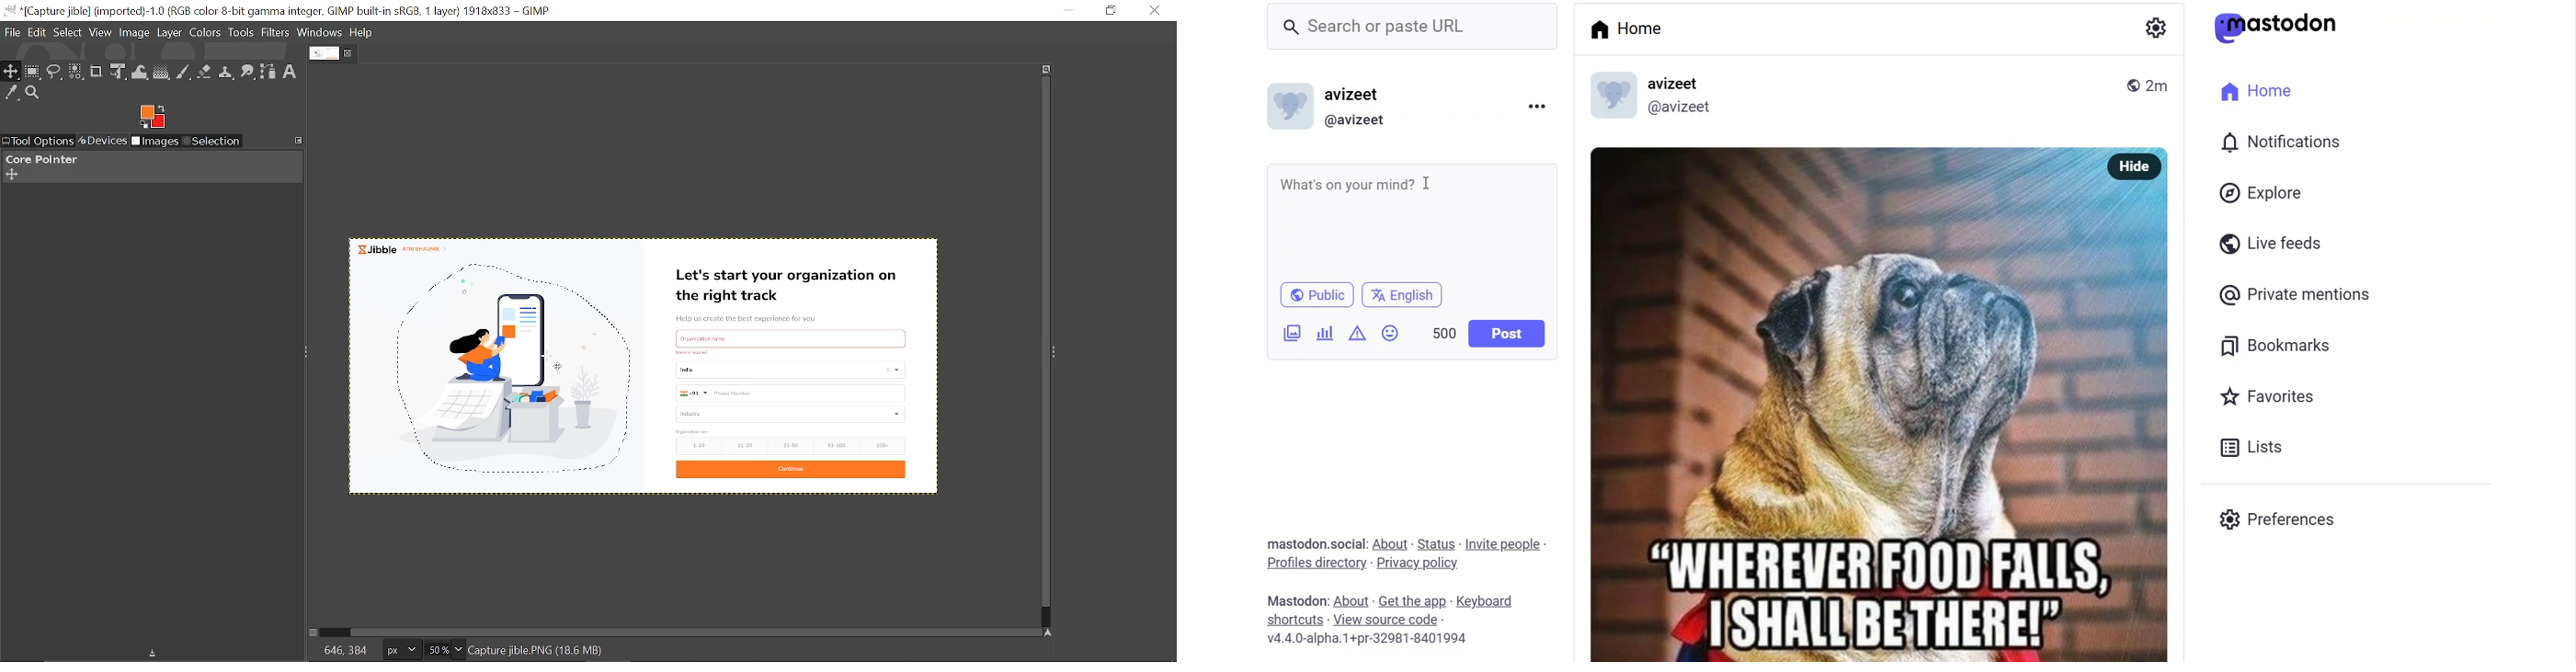 The image size is (2576, 672). What do you see at coordinates (1683, 108) in the screenshot?
I see `@avizeet` at bounding box center [1683, 108].